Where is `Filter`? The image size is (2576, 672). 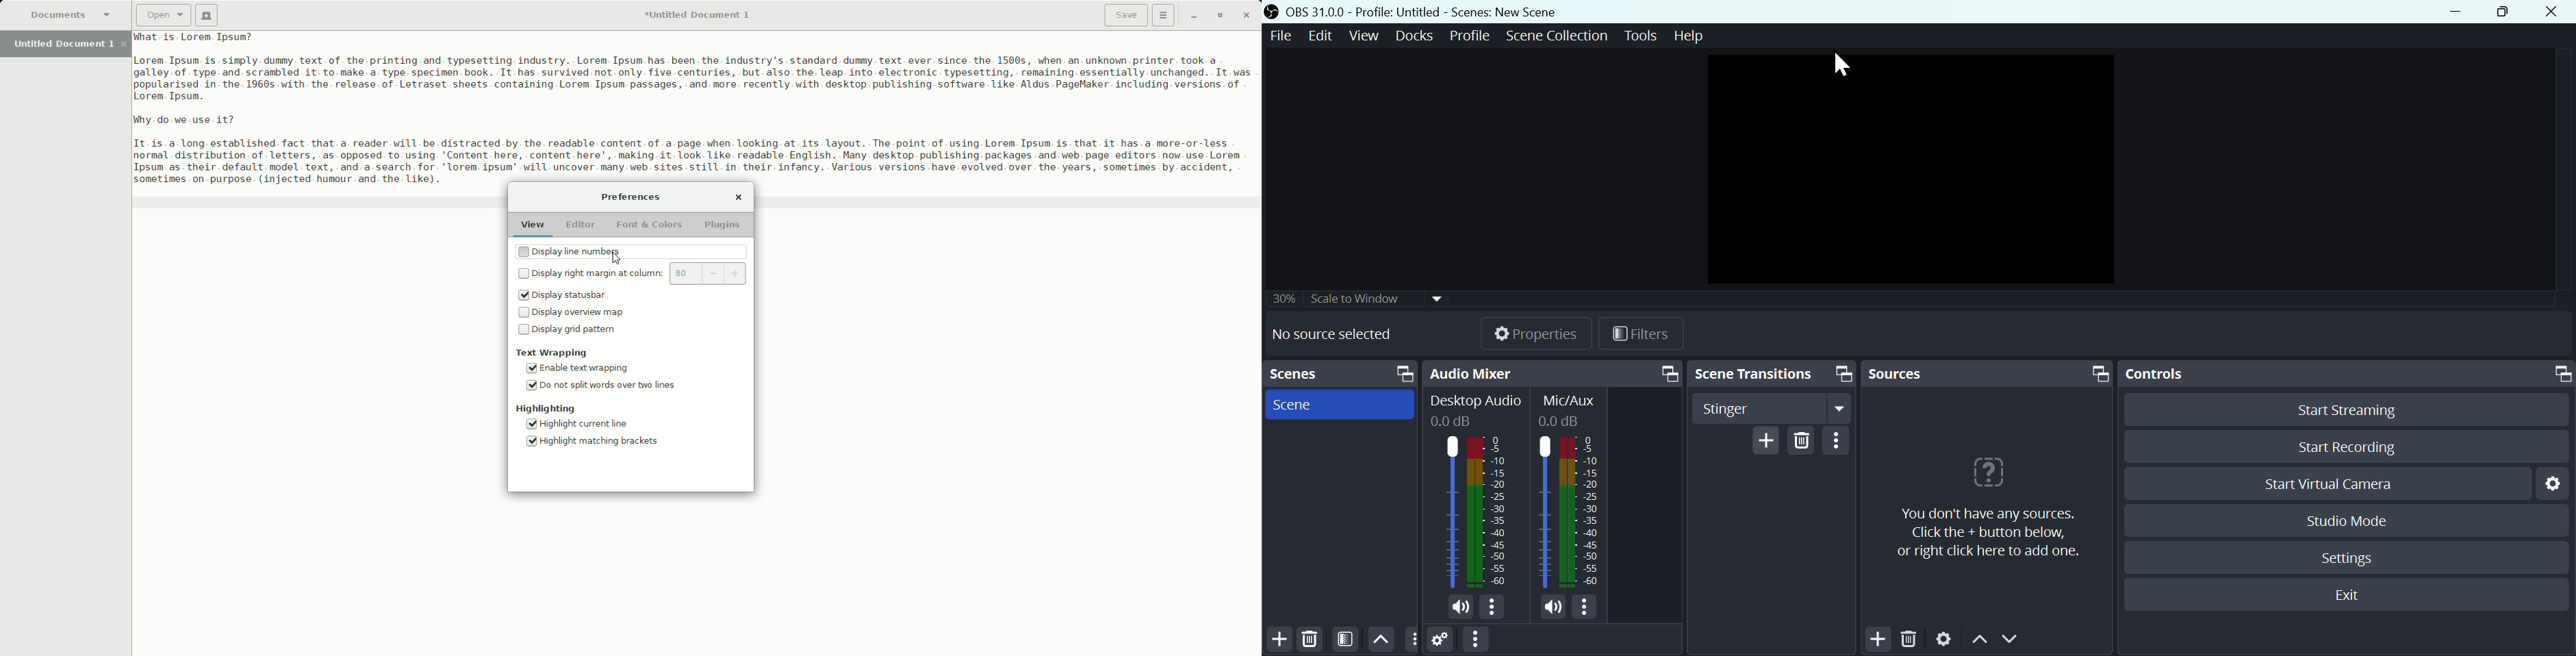 Filter is located at coordinates (1348, 639).